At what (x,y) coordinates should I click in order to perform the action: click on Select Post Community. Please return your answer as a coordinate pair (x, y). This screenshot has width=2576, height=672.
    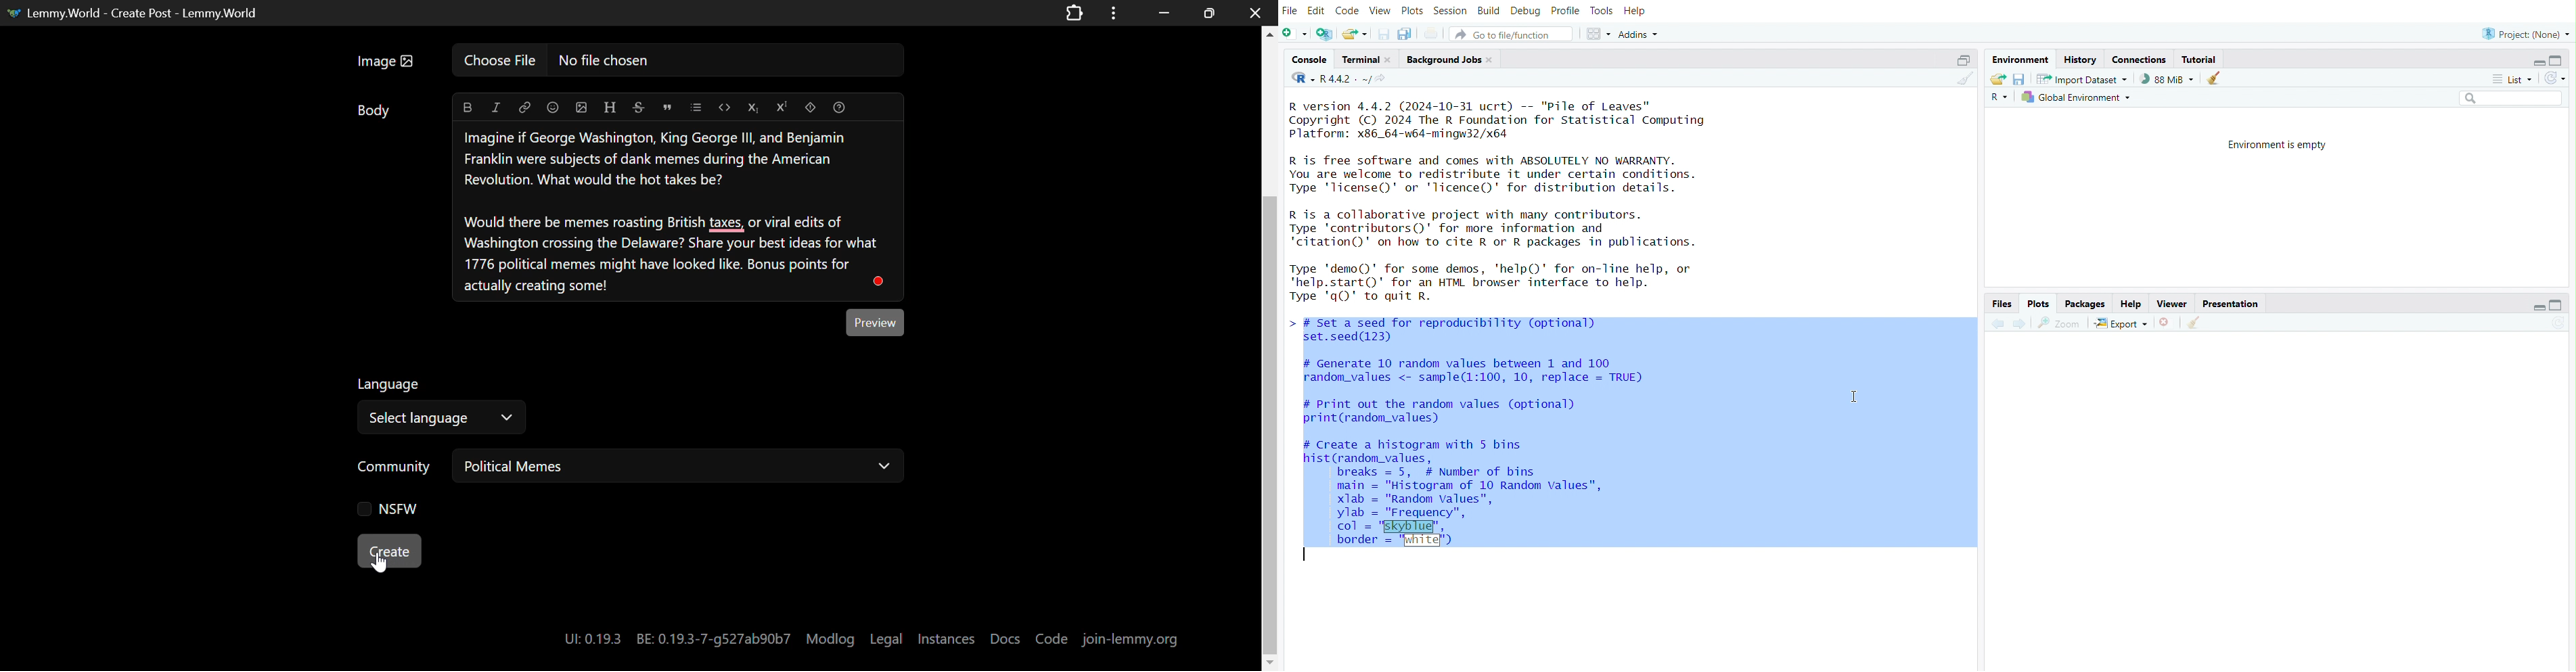
    Looking at the image, I should click on (631, 467).